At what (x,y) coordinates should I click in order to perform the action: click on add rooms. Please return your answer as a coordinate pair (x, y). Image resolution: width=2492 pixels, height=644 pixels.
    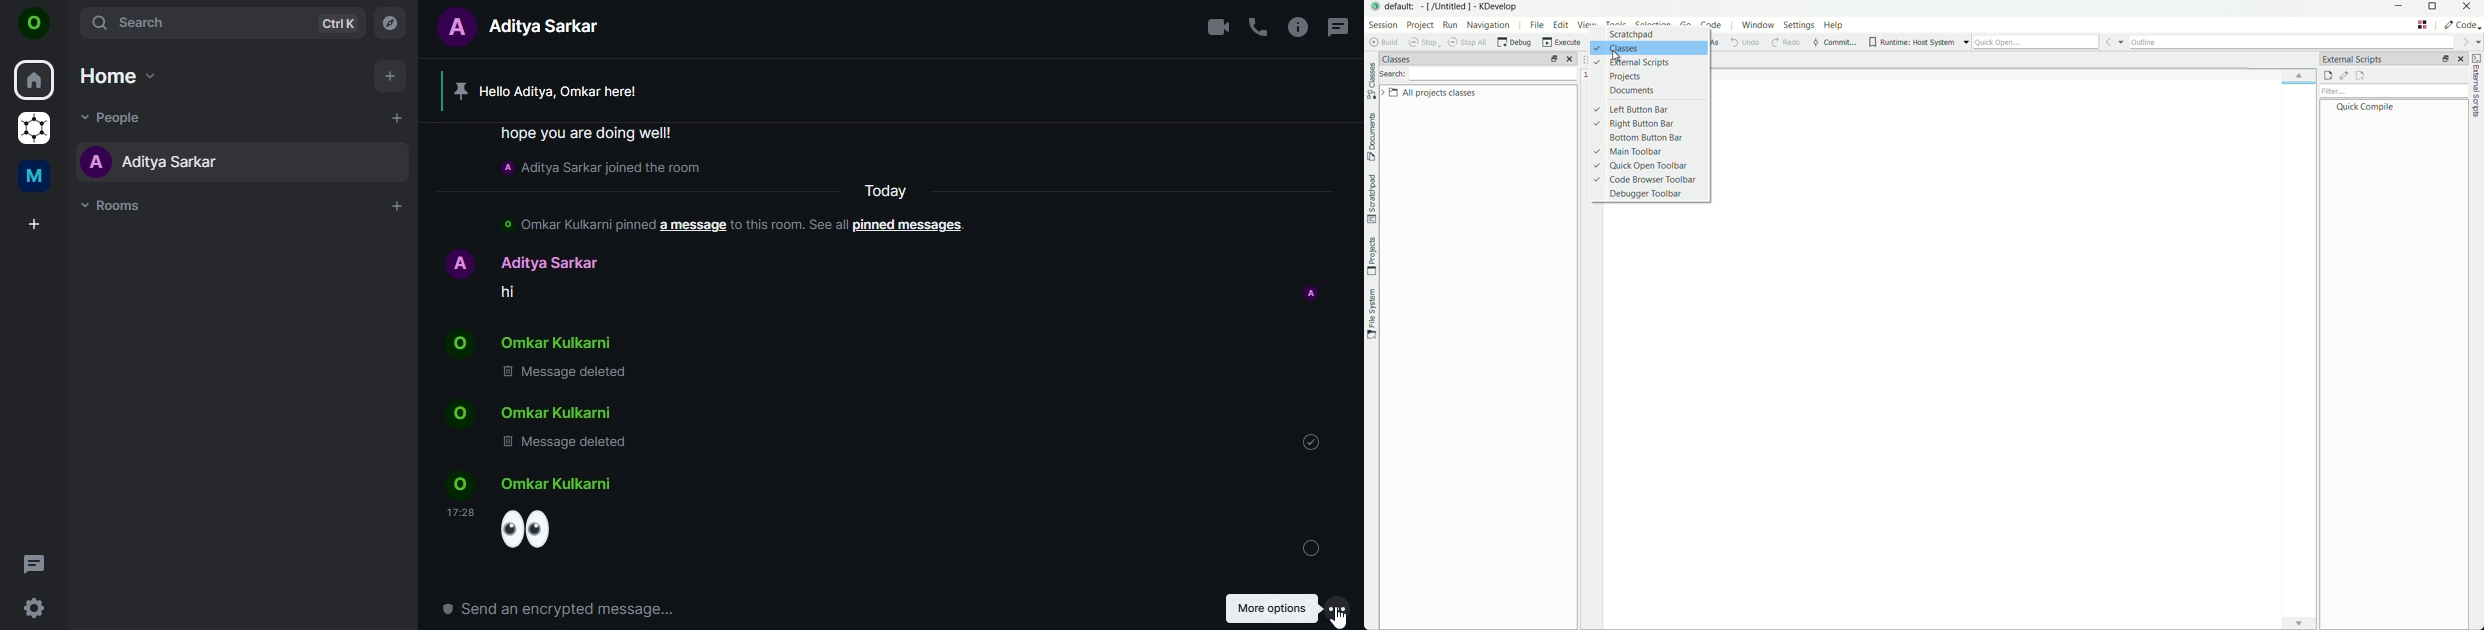
    Looking at the image, I should click on (398, 206).